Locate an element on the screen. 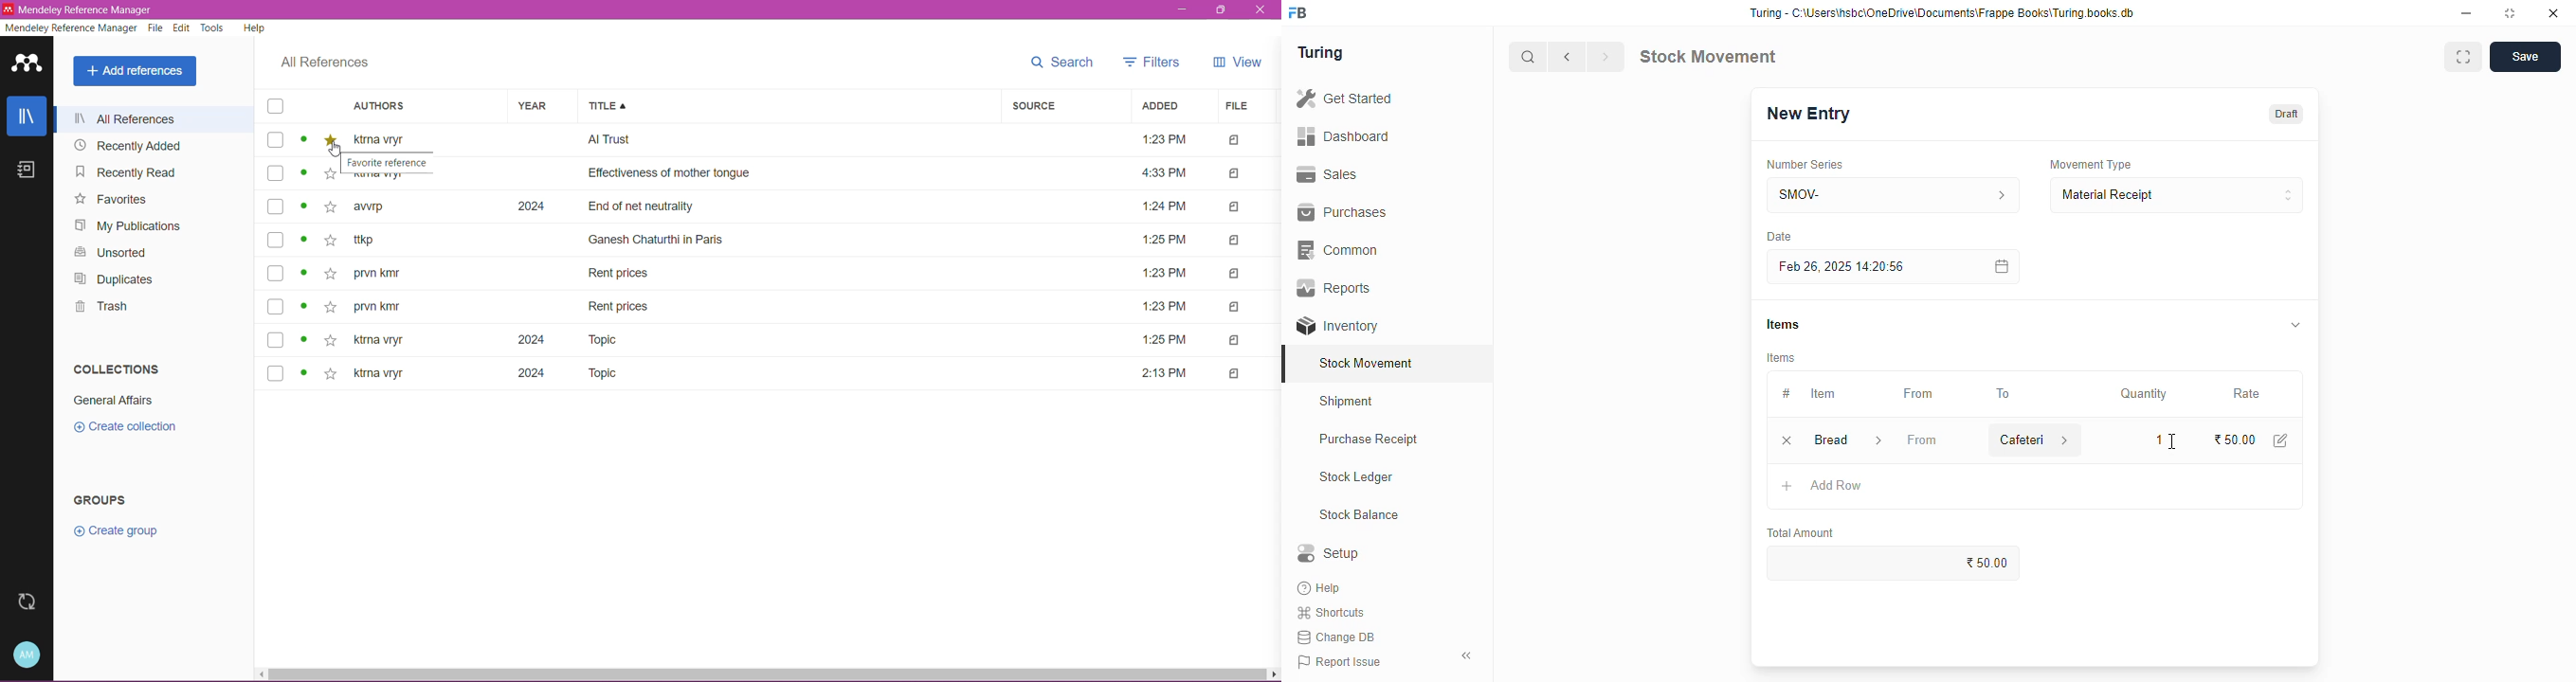 Image resolution: width=2576 pixels, height=700 pixels. report issue is located at coordinates (1339, 661).